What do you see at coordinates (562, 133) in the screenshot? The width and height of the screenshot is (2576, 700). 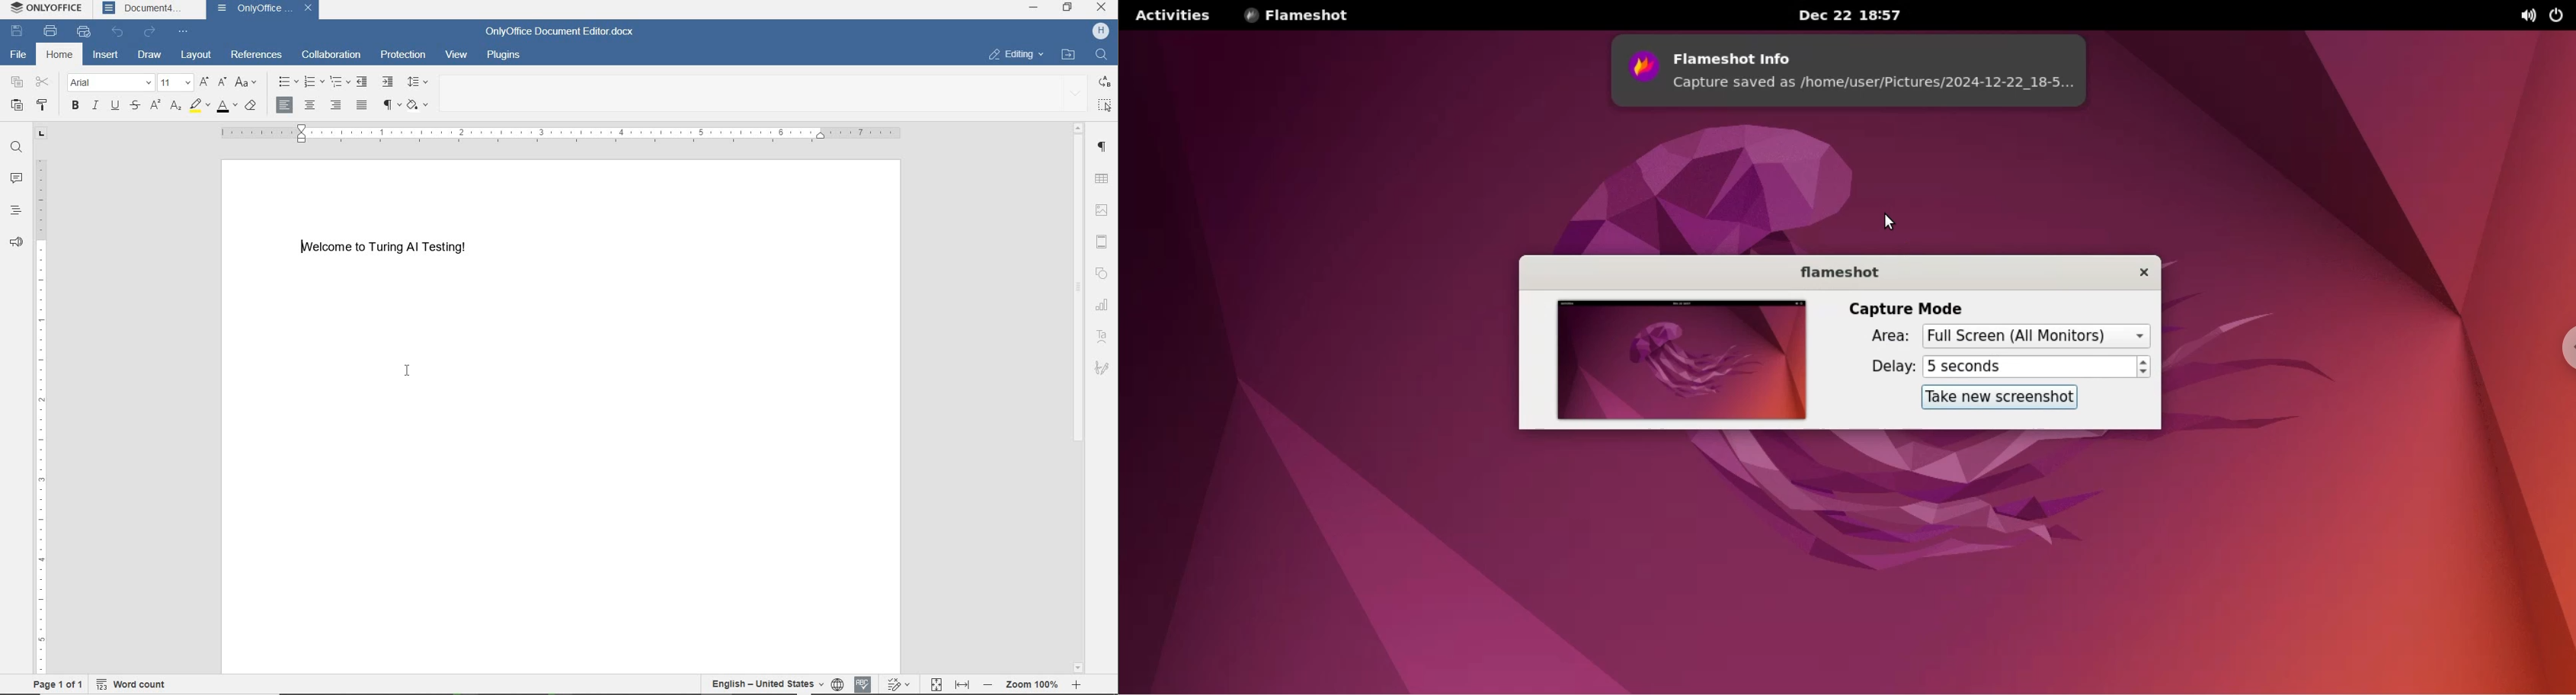 I see `ruler` at bounding box center [562, 133].